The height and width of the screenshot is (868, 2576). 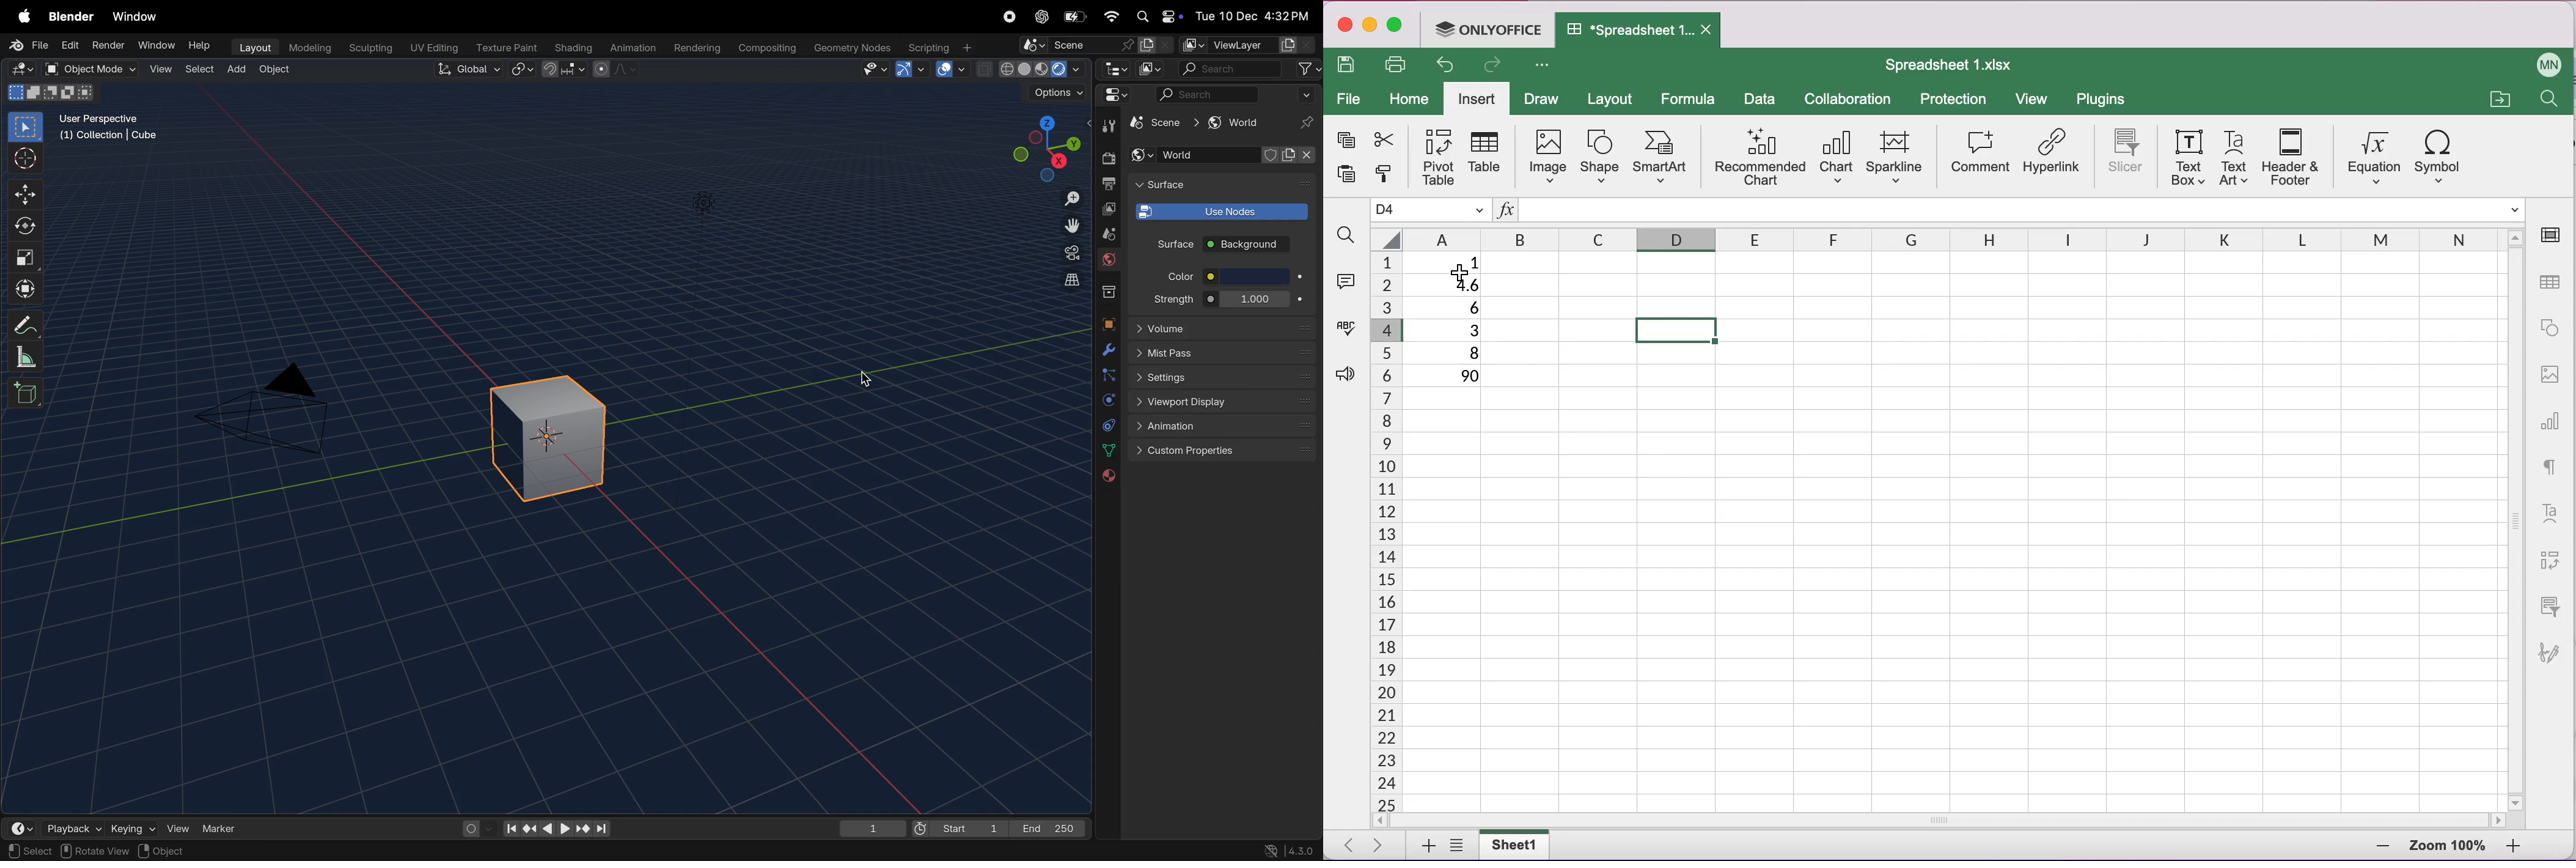 I want to click on move, so click(x=27, y=193).